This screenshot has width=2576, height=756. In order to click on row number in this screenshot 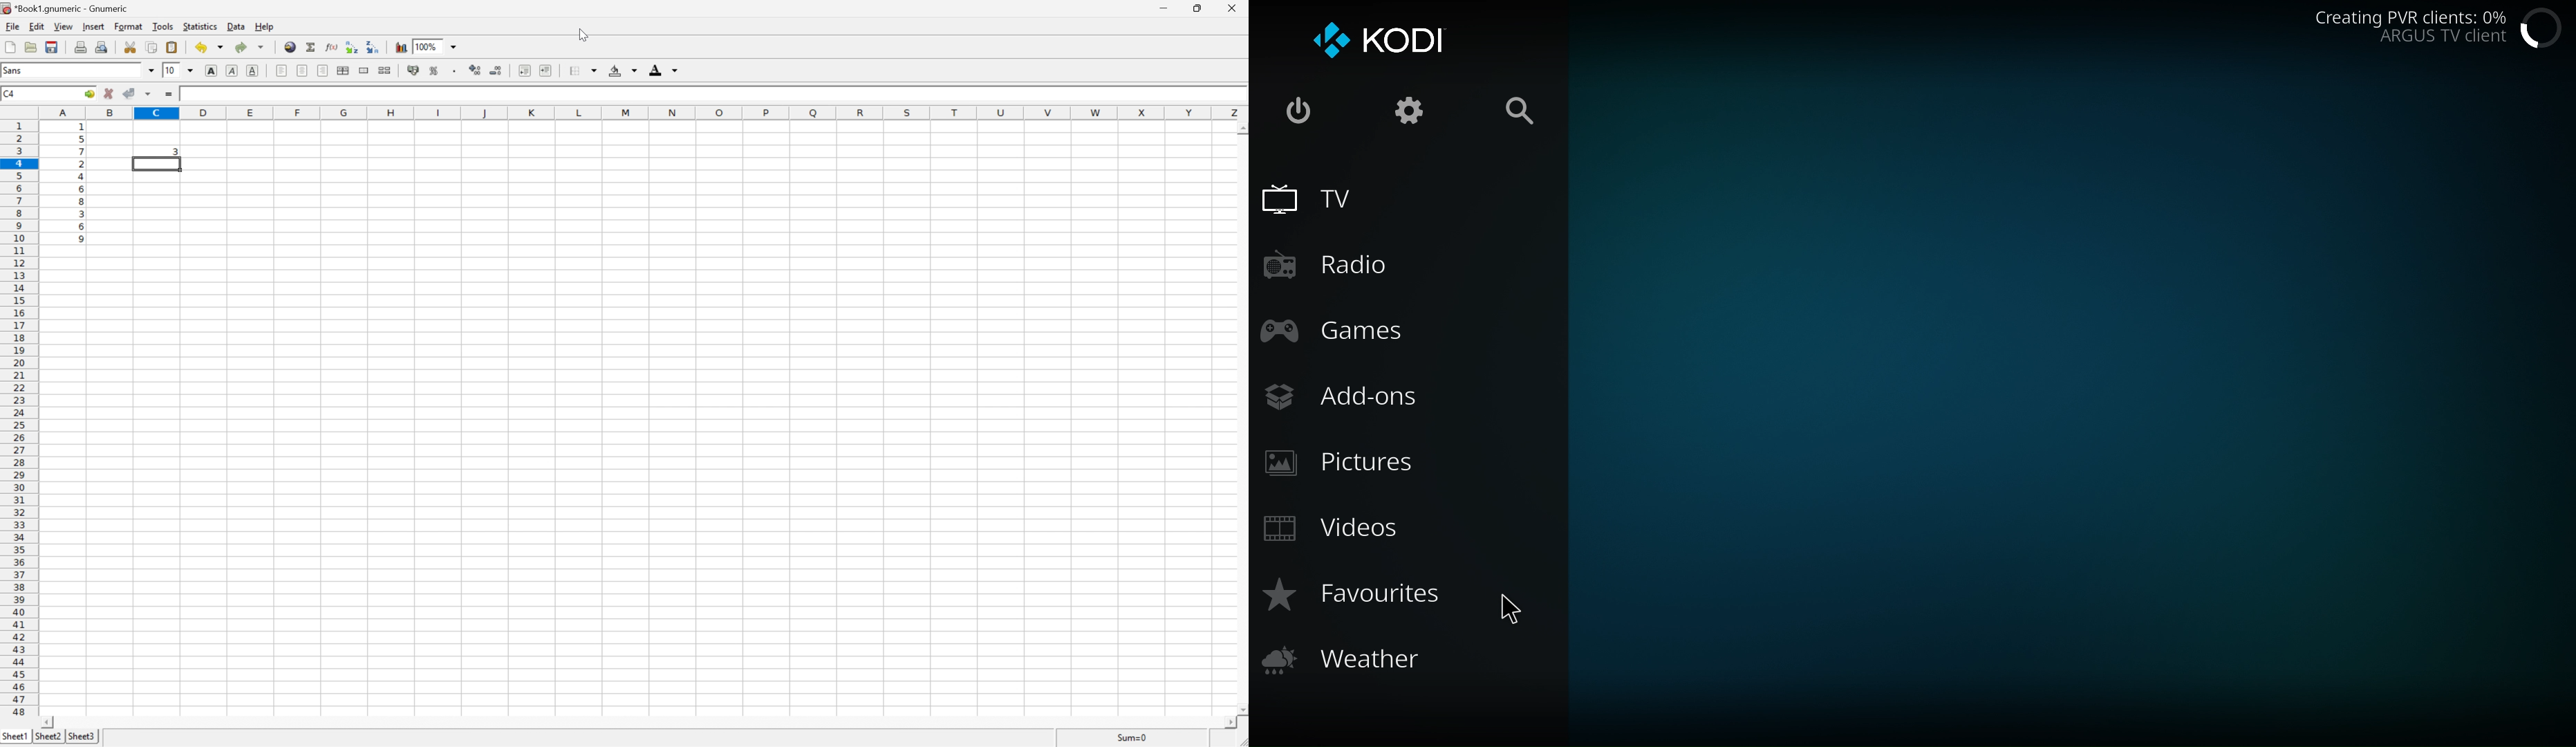, I will do `click(18, 419)`.